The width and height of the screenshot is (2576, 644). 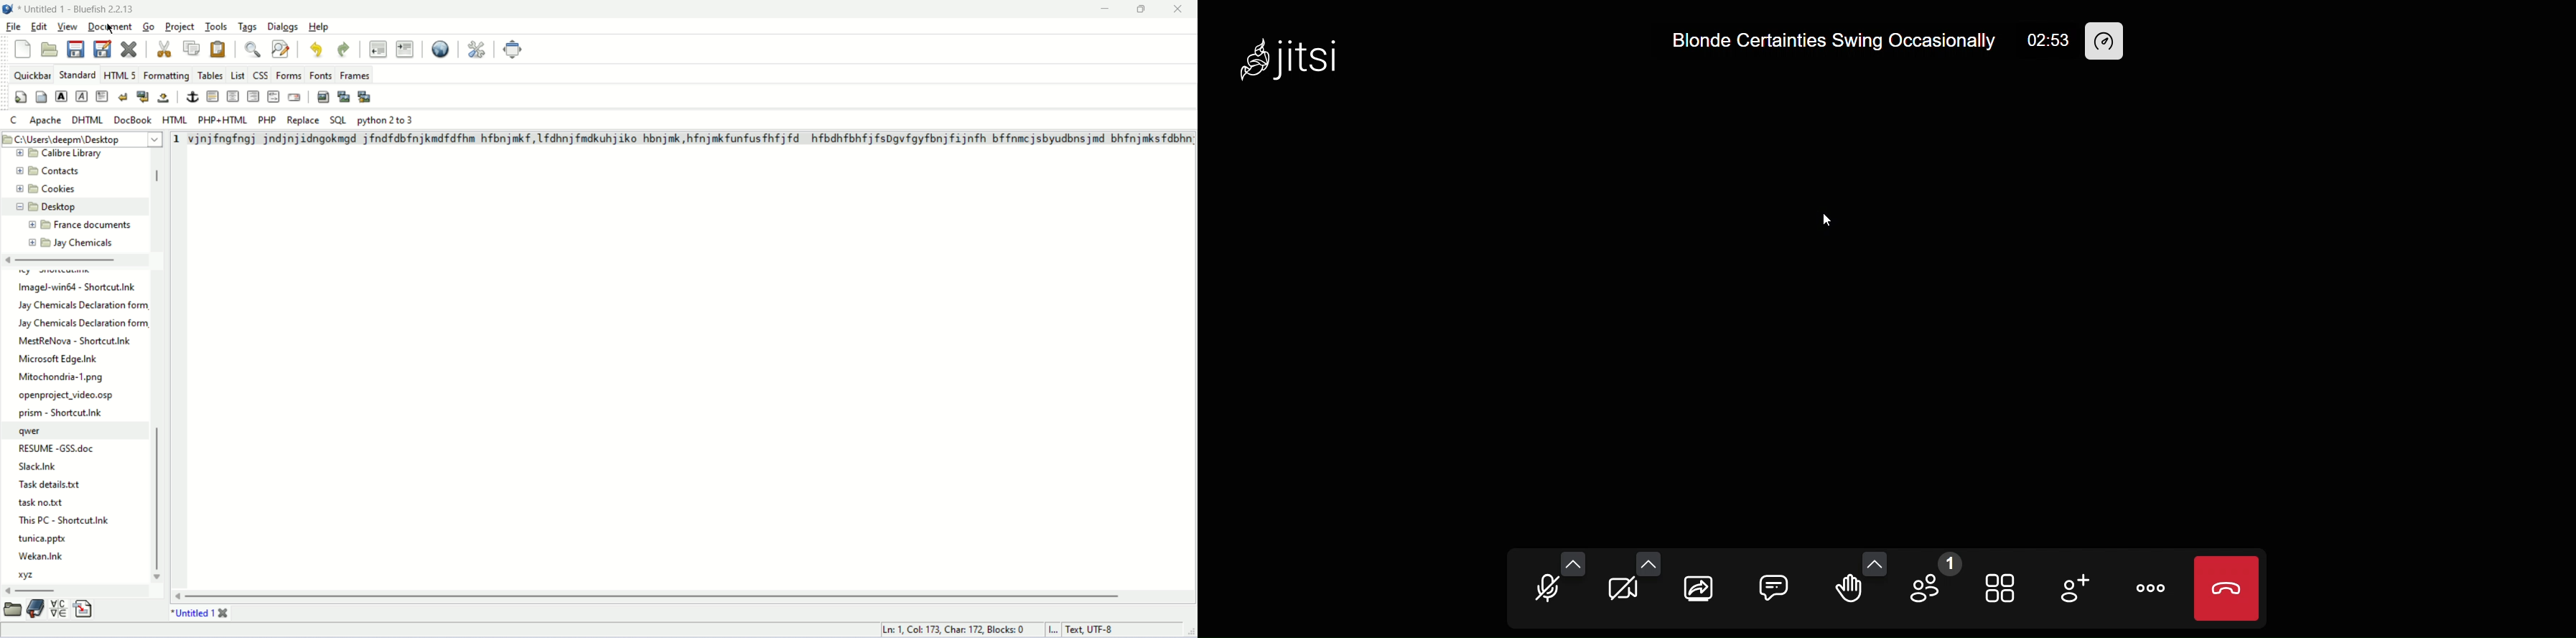 What do you see at coordinates (128, 48) in the screenshot?
I see `close current file` at bounding box center [128, 48].